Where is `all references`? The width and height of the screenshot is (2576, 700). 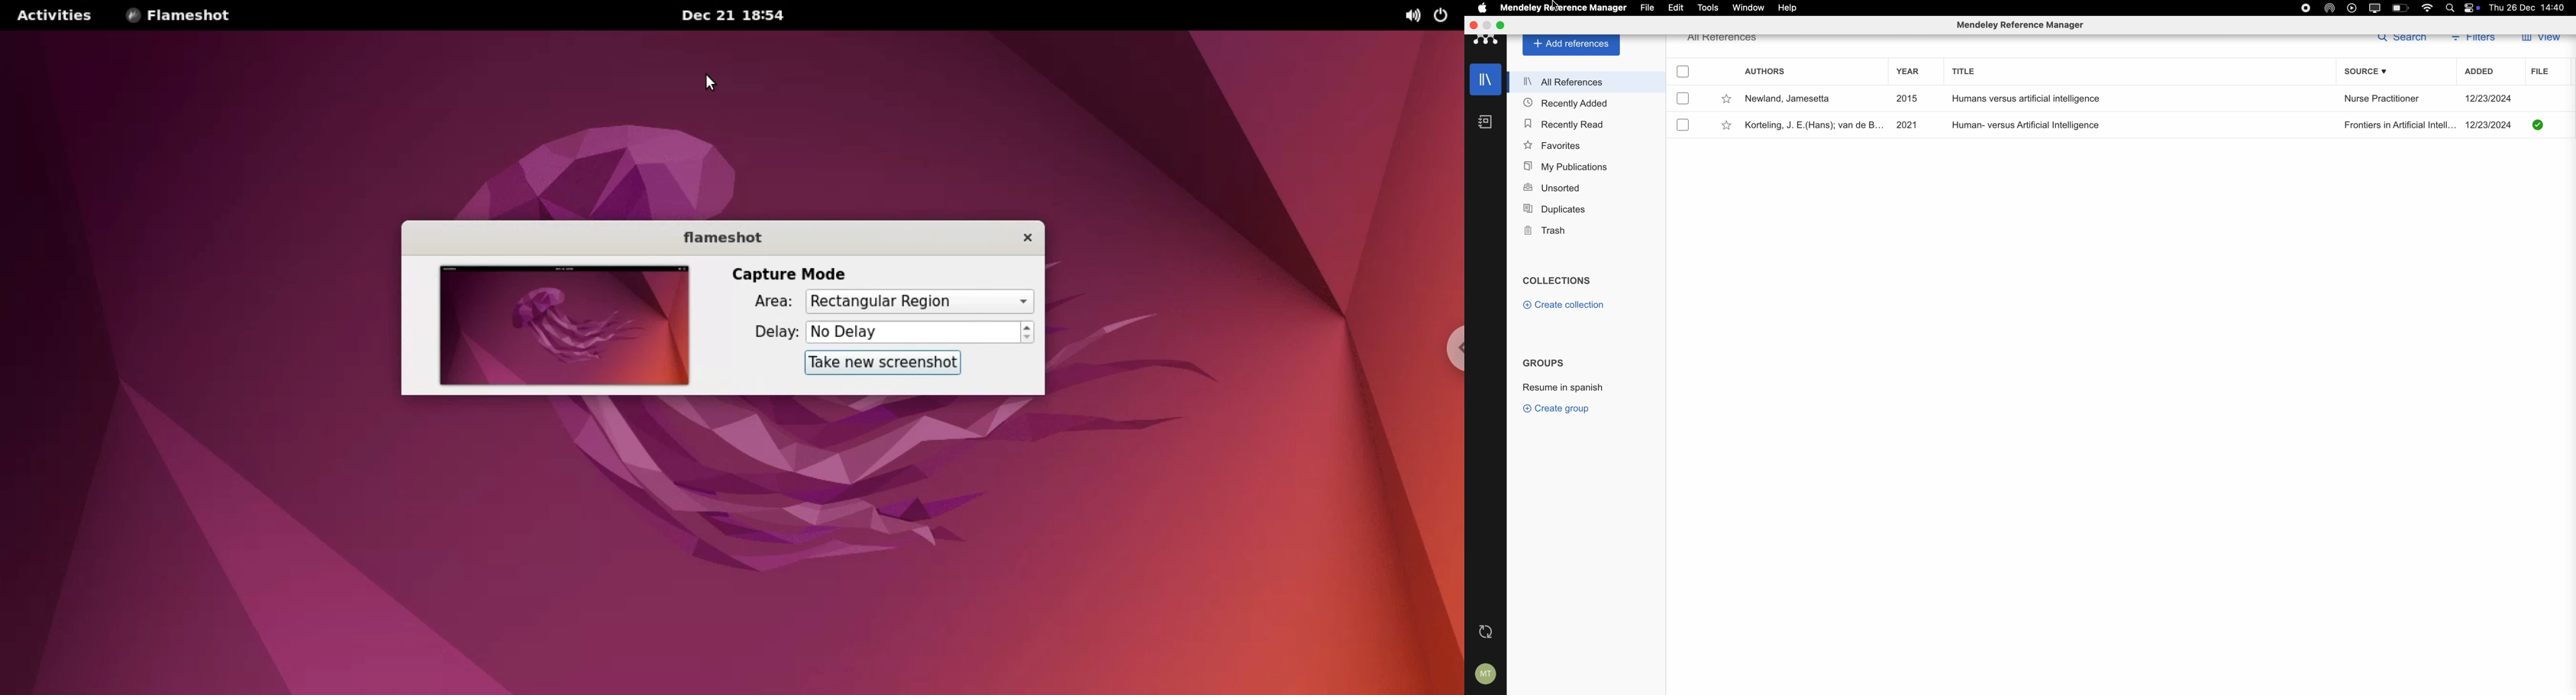 all references is located at coordinates (1724, 41).